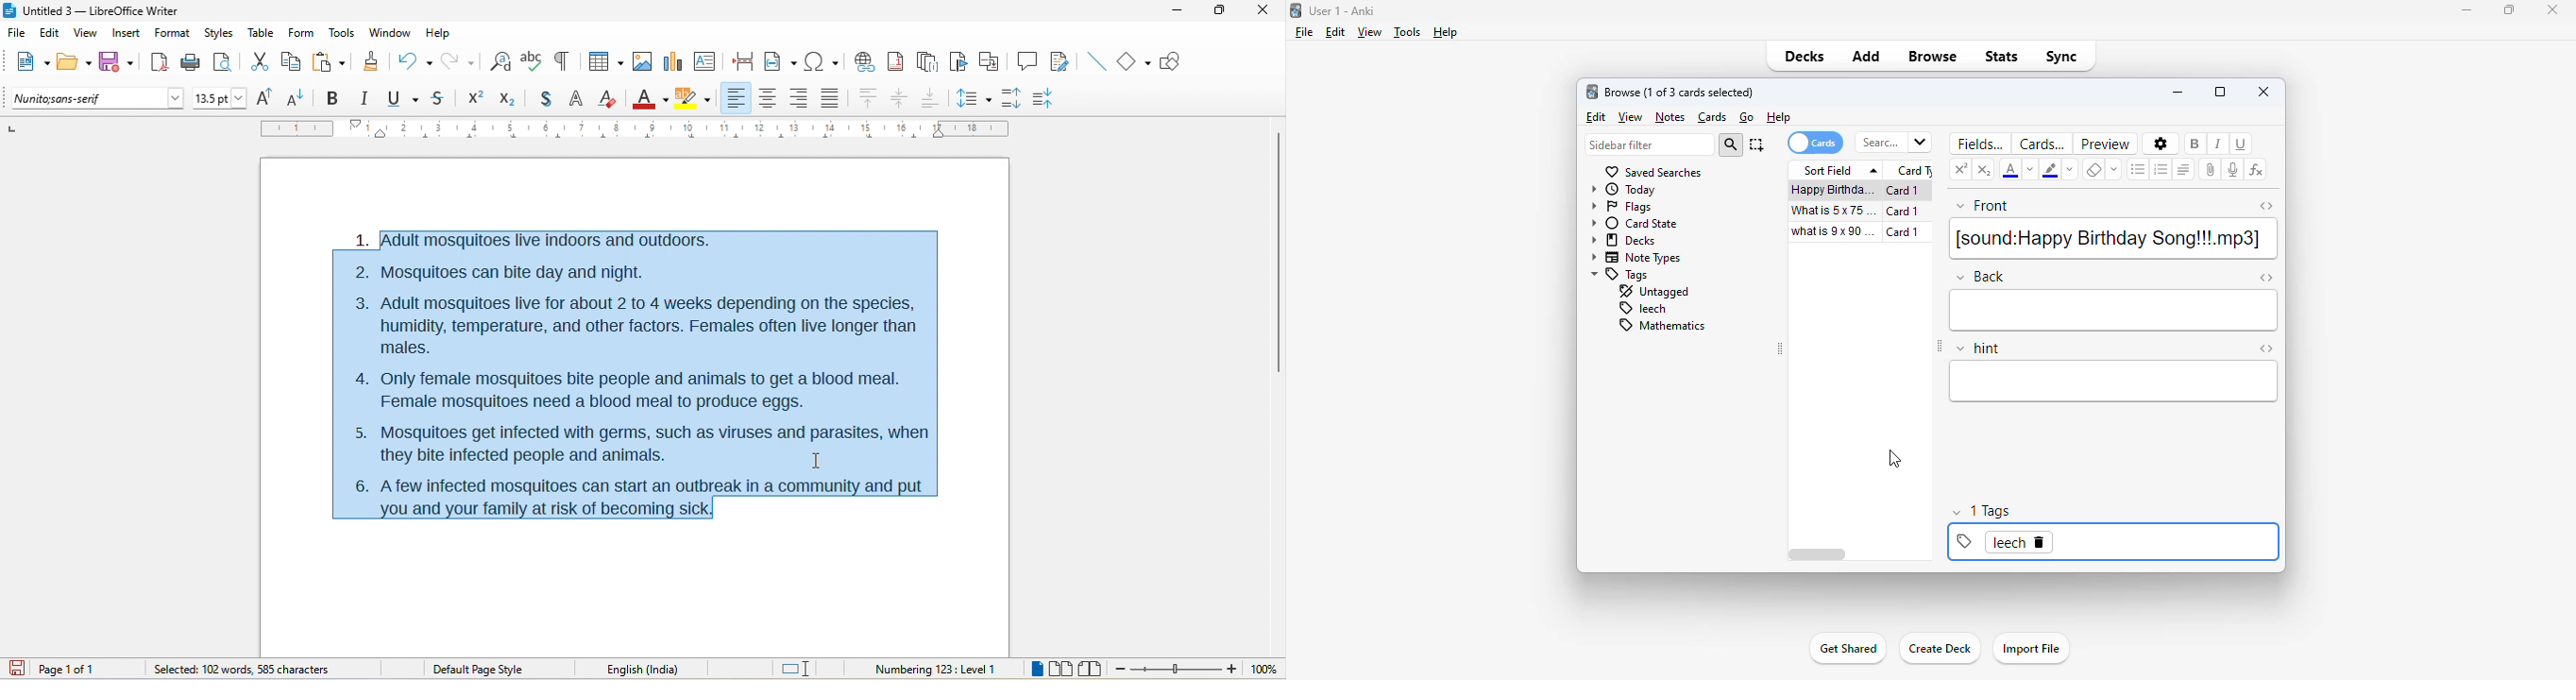  What do you see at coordinates (1631, 117) in the screenshot?
I see `view` at bounding box center [1631, 117].